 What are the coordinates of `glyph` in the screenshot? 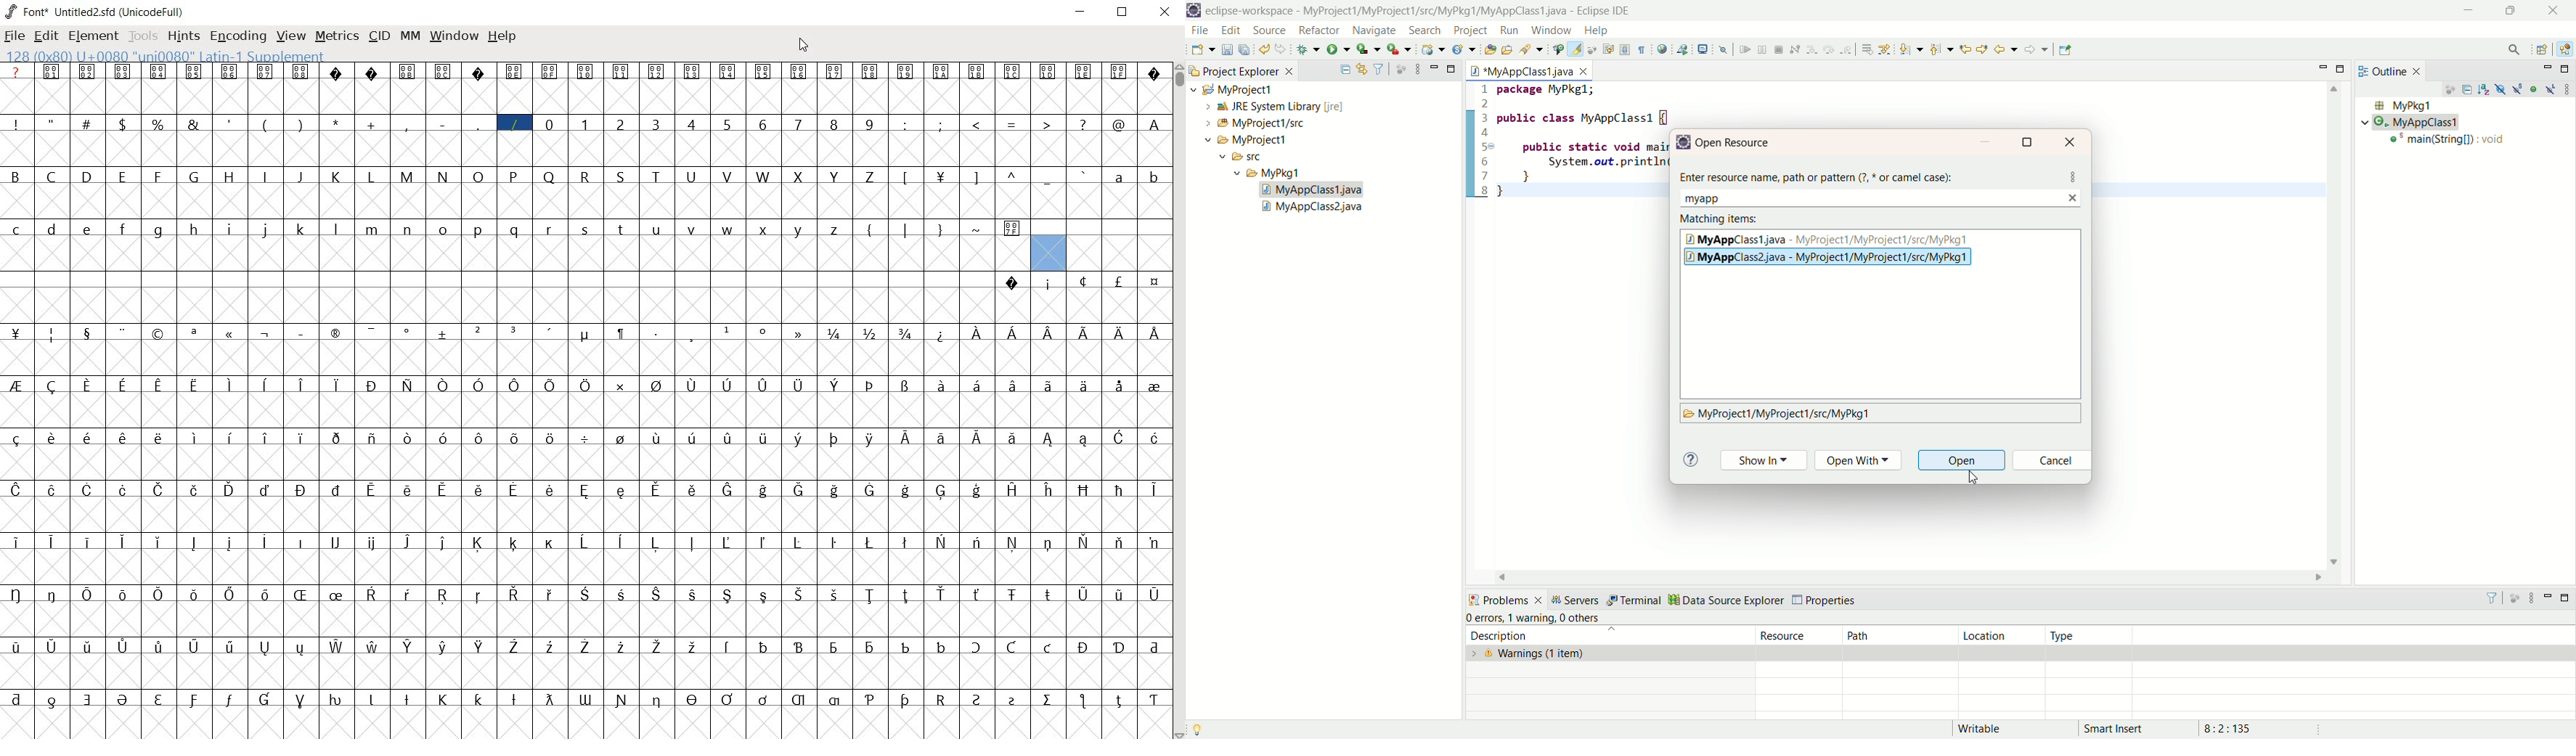 It's located at (443, 438).